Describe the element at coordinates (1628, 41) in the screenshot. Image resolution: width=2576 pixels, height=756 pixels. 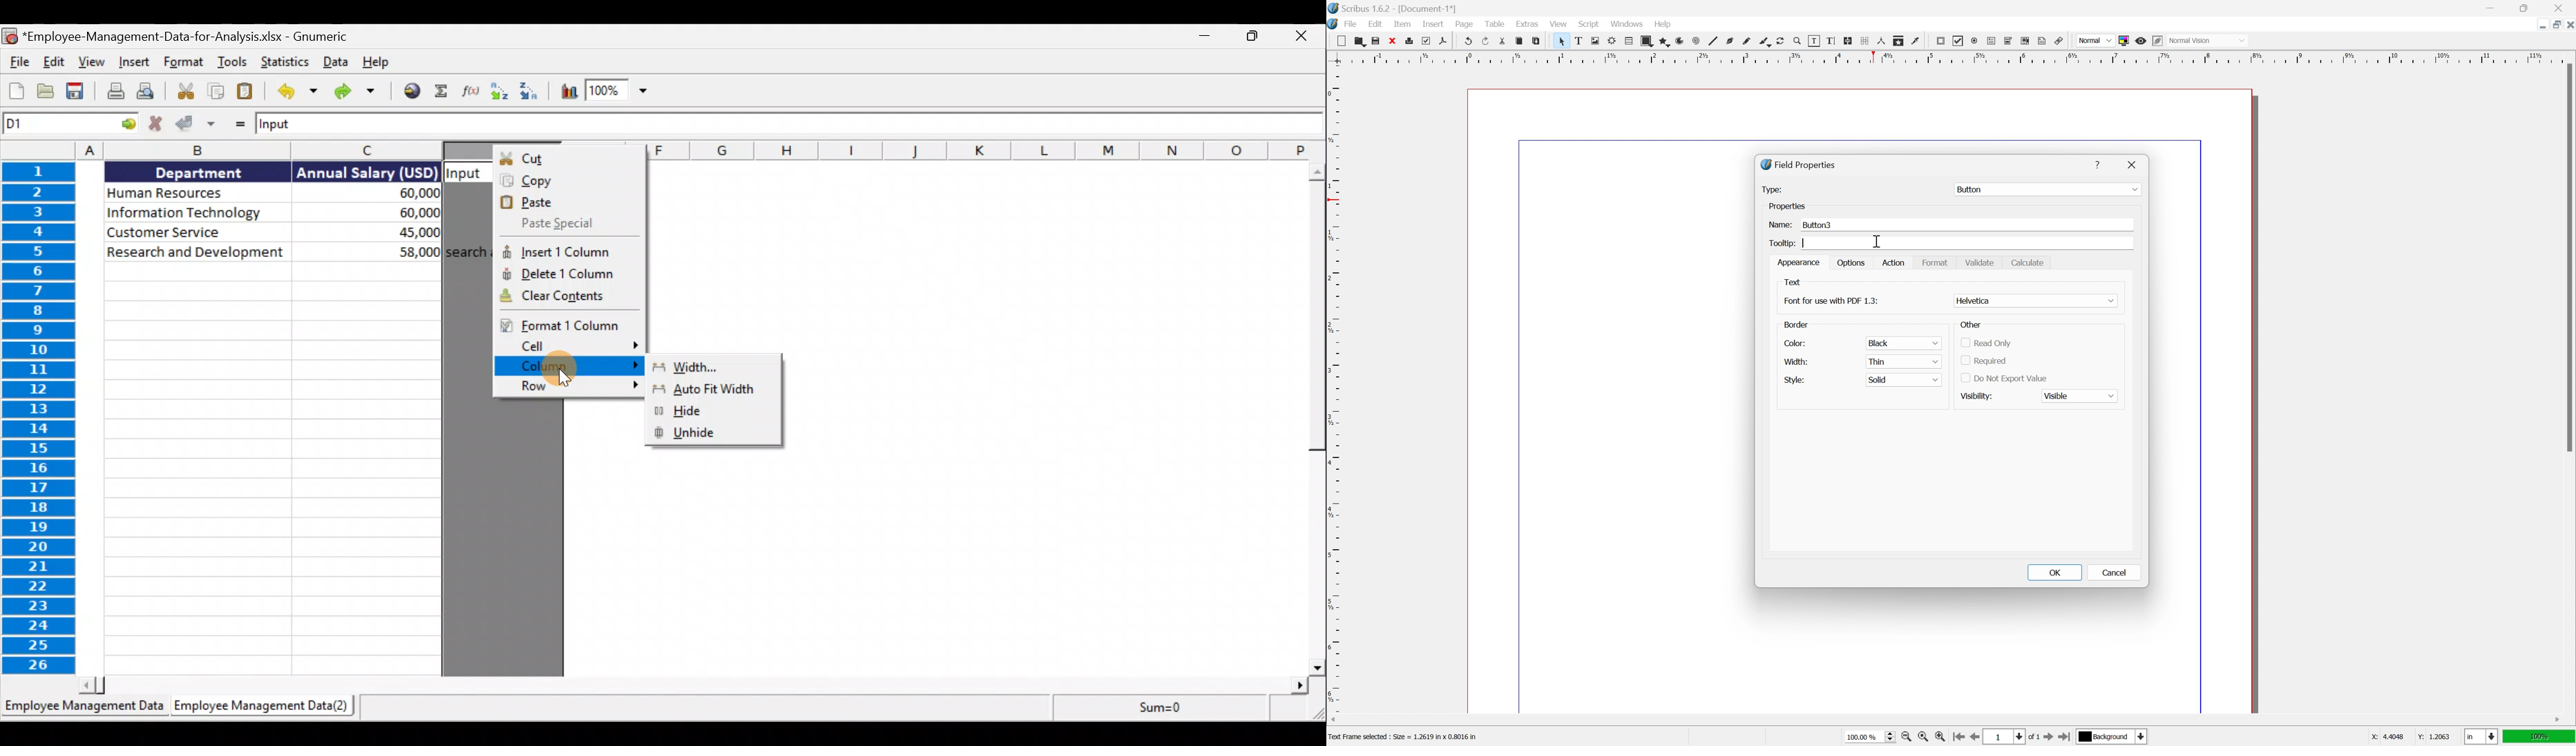
I see `table` at that location.